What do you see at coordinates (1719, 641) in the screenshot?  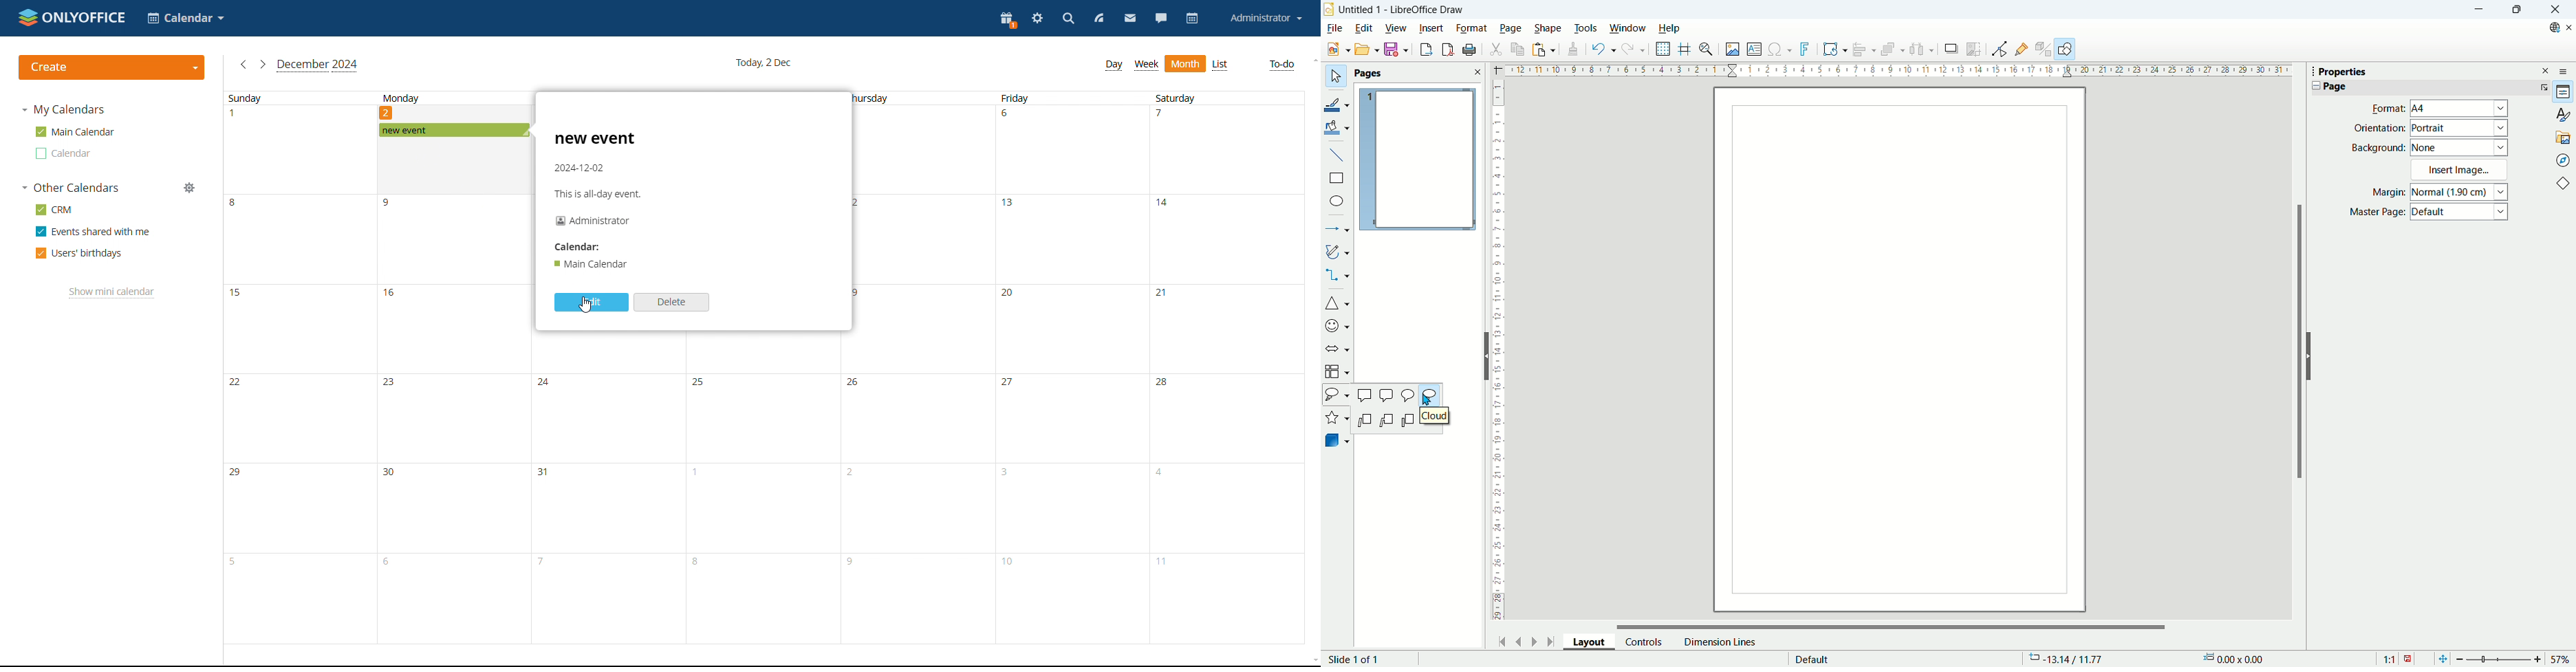 I see `dimension lines` at bounding box center [1719, 641].